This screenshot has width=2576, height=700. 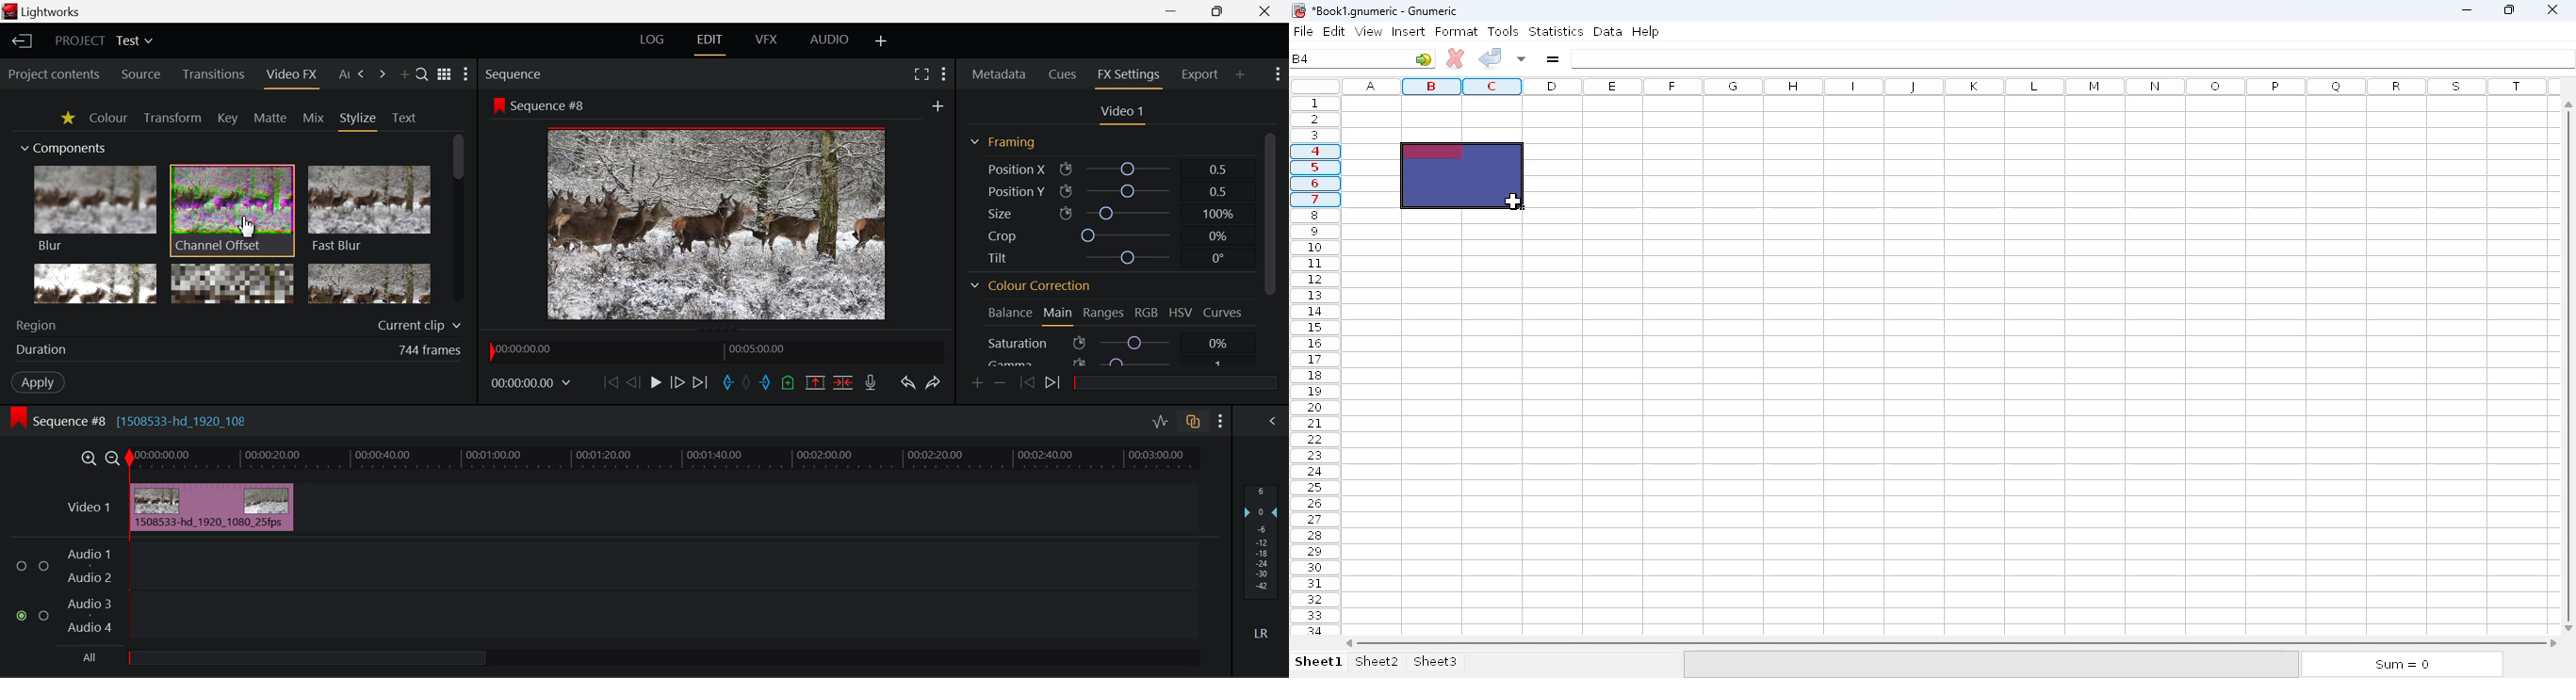 I want to click on Frame Duration, so click(x=239, y=351).